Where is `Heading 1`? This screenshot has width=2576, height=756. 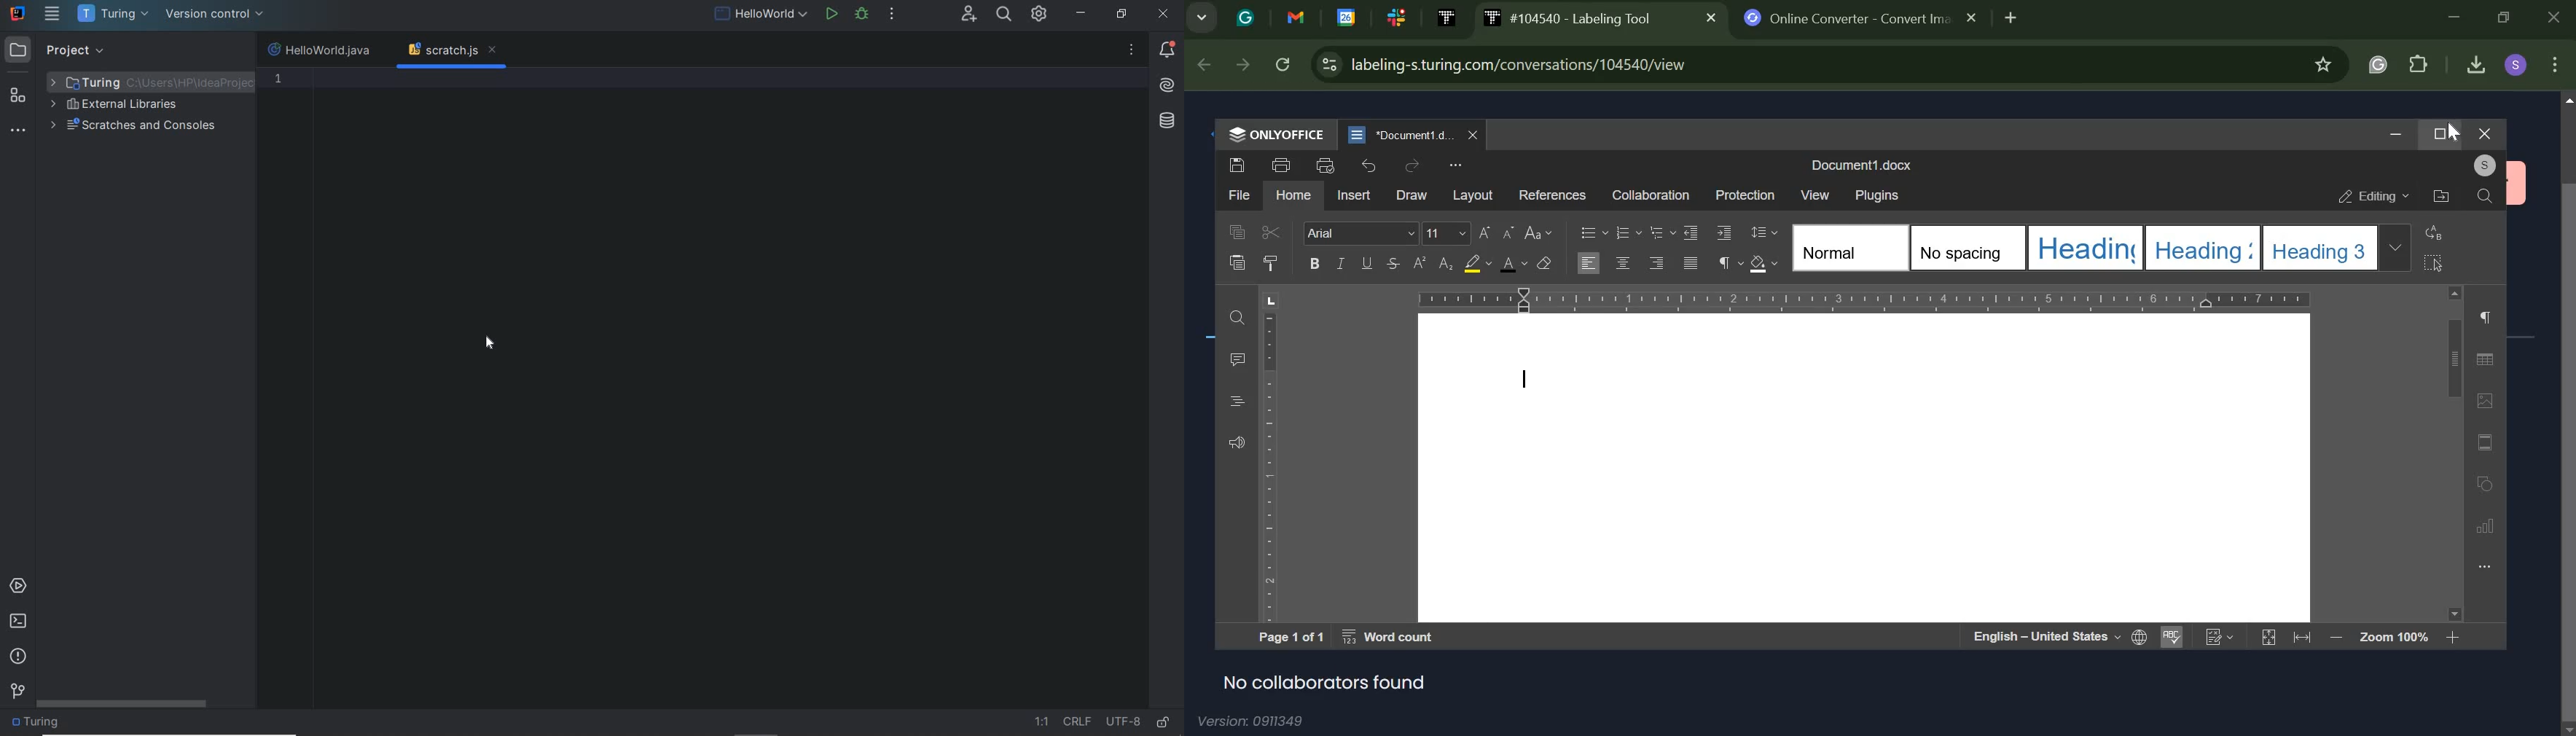 Heading 1 is located at coordinates (2086, 248).